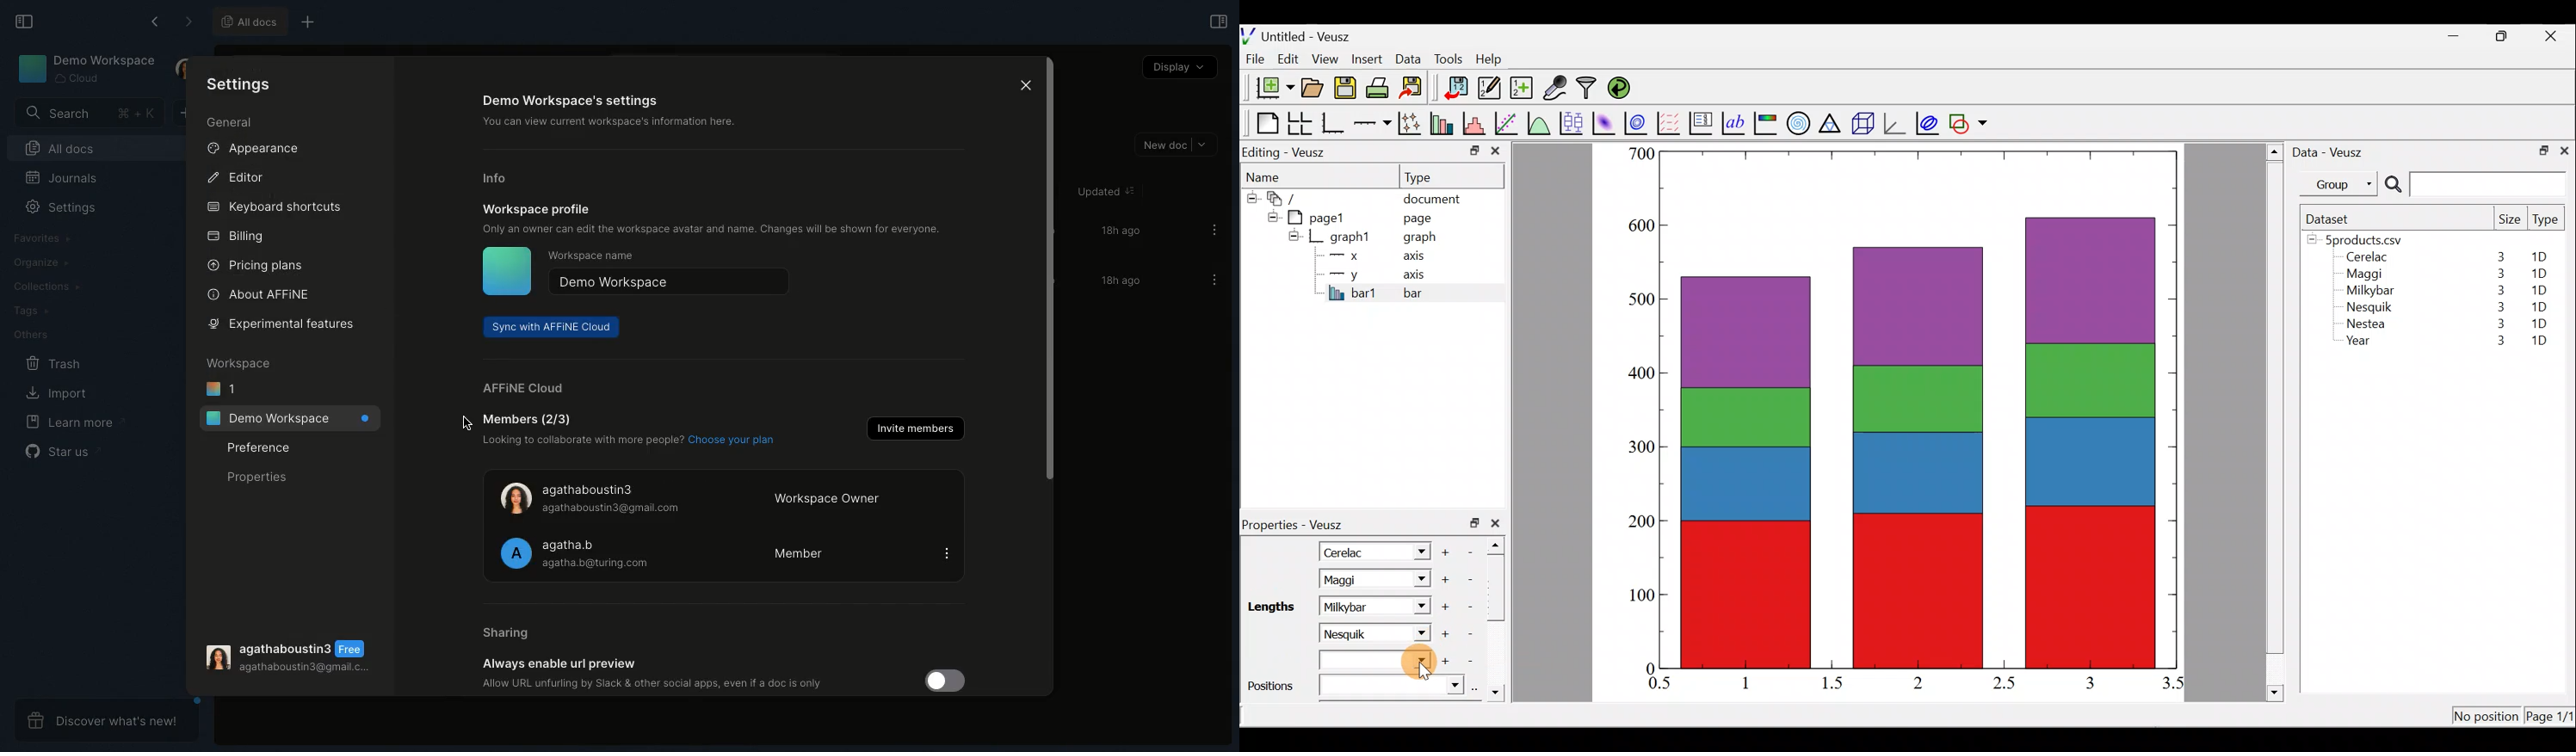 The height and width of the screenshot is (756, 2576). What do you see at coordinates (2504, 36) in the screenshot?
I see `restore down` at bounding box center [2504, 36].